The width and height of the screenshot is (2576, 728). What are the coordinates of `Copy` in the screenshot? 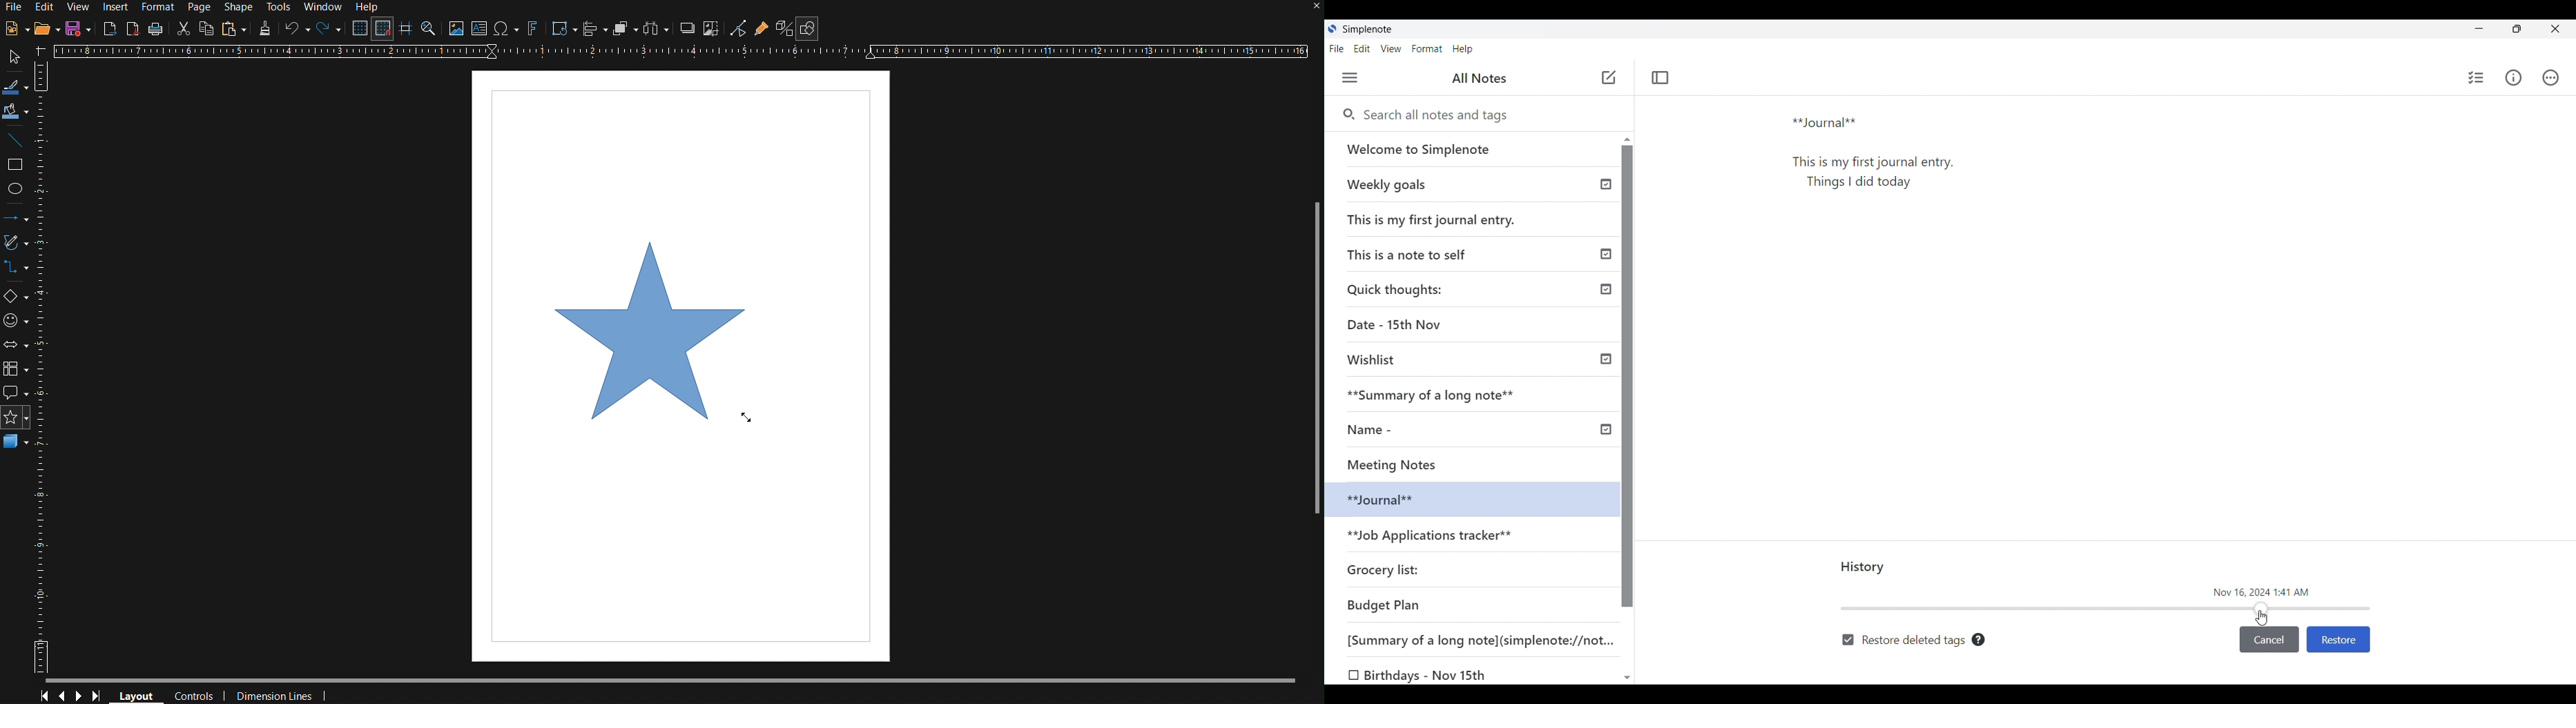 It's located at (205, 29).